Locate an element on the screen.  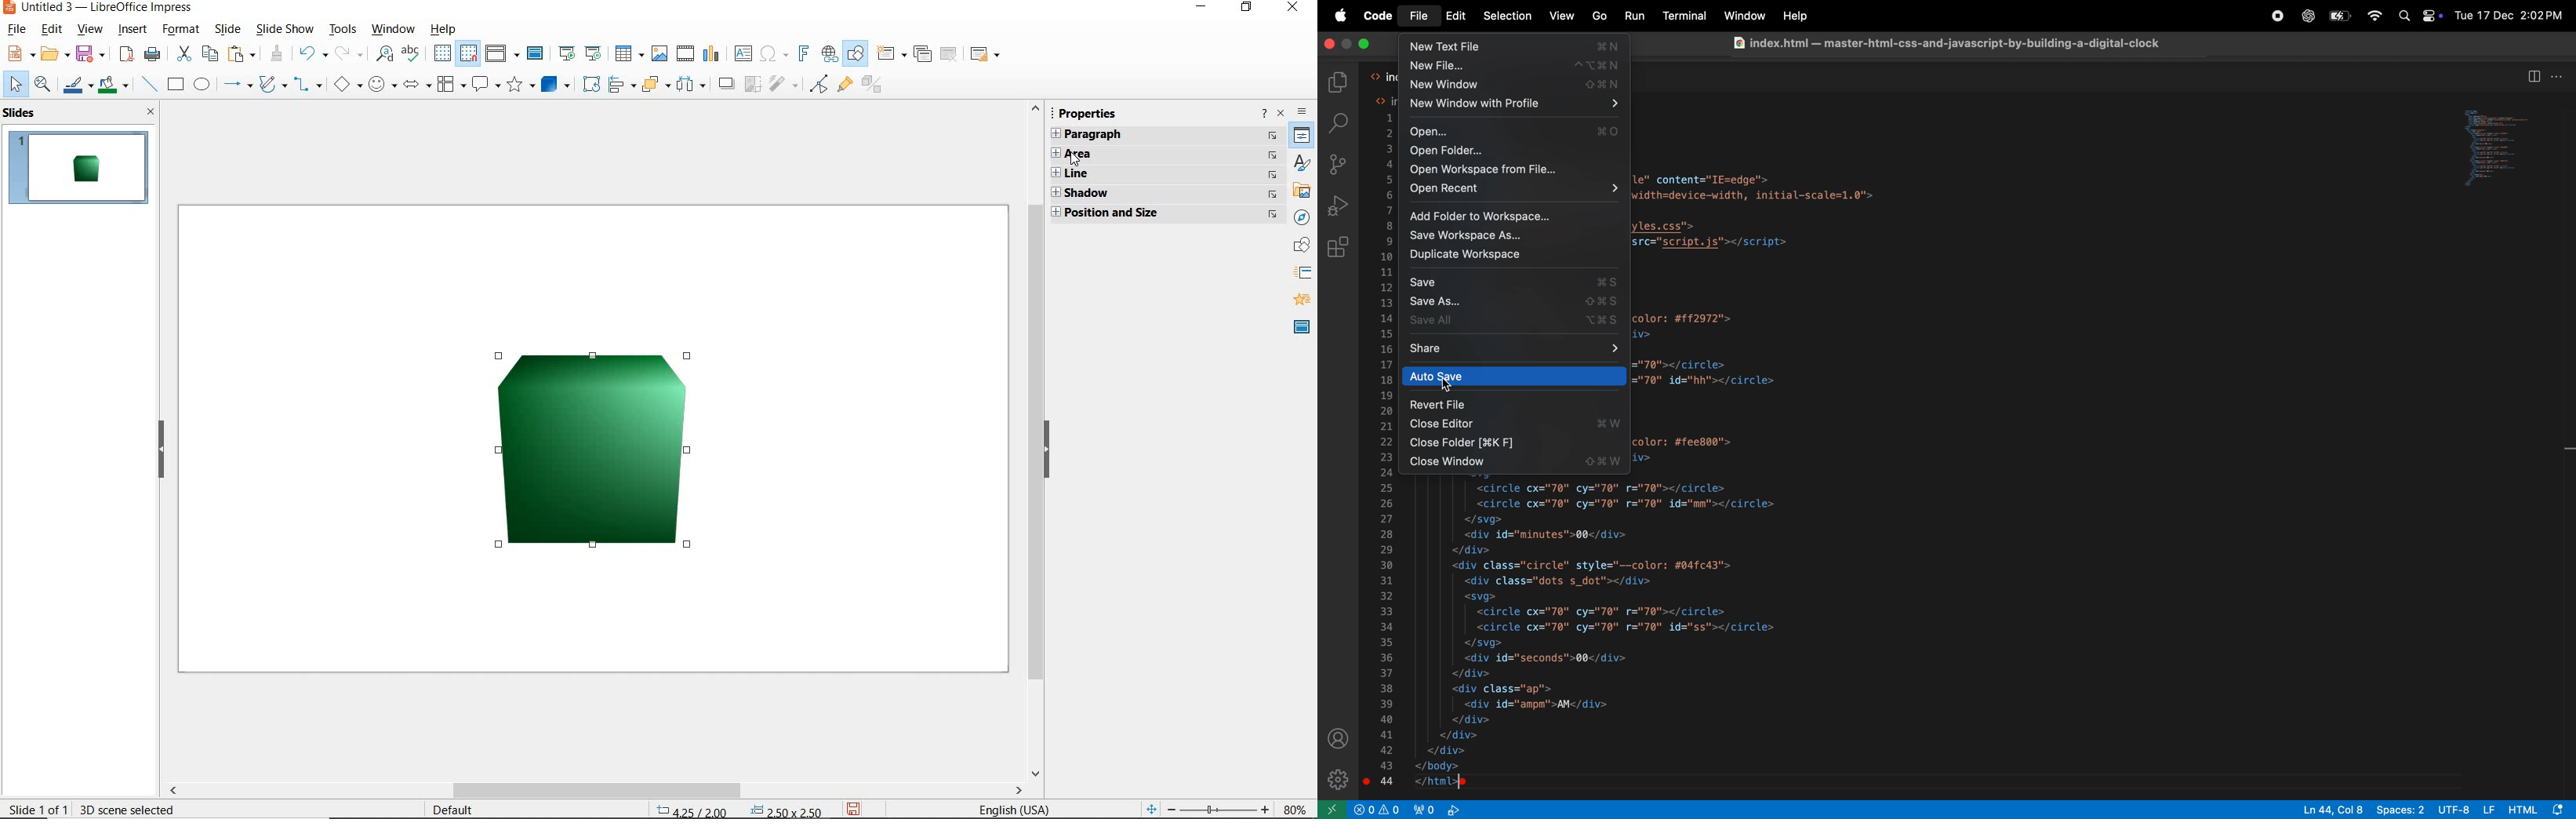
block arrows is located at coordinates (417, 84).